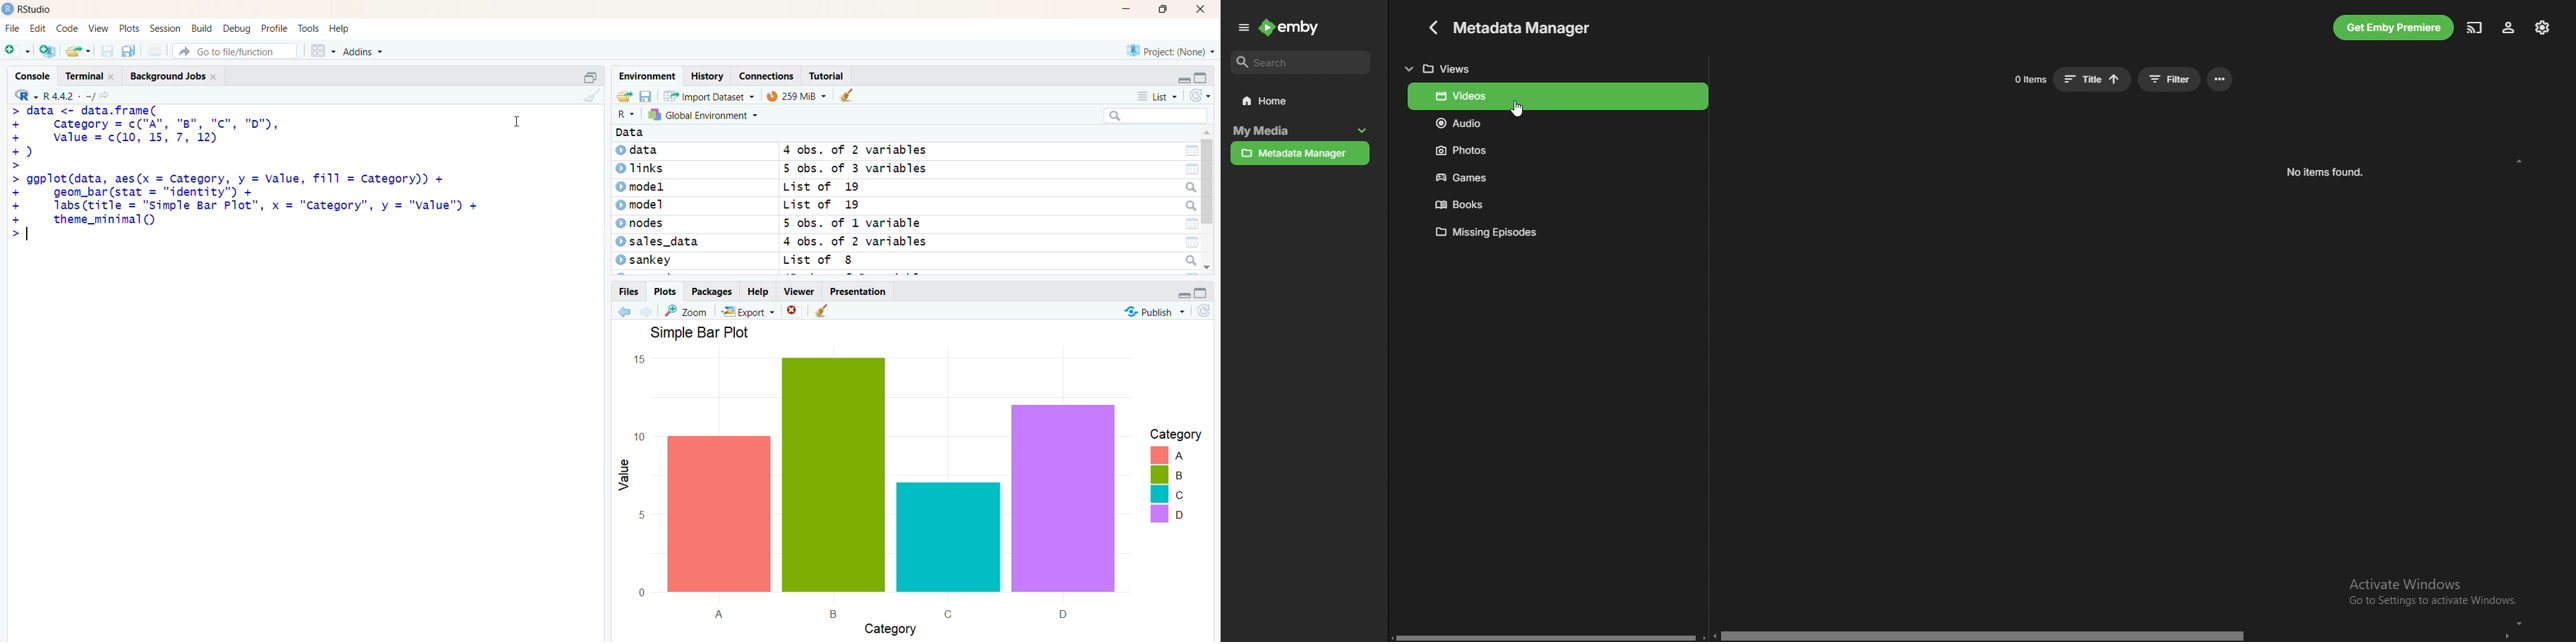 Image resolution: width=2576 pixels, height=644 pixels. I want to click on code, so click(67, 29).